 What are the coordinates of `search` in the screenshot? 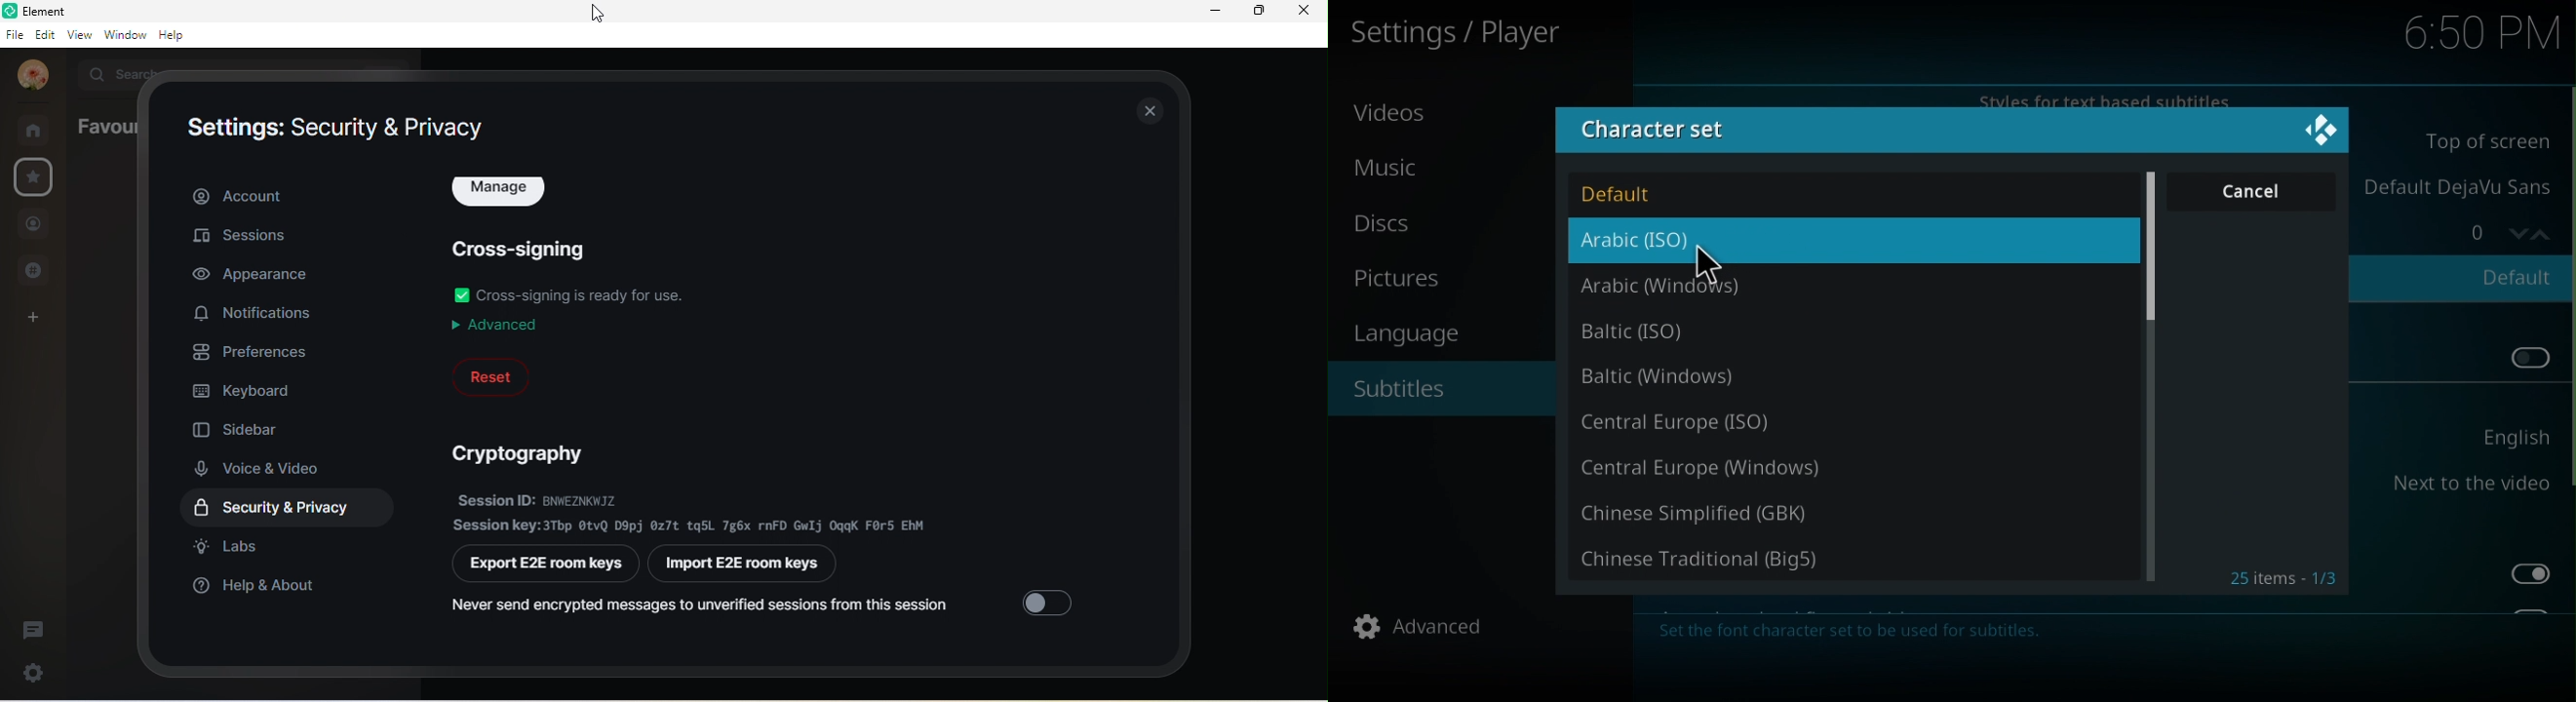 It's located at (125, 73).